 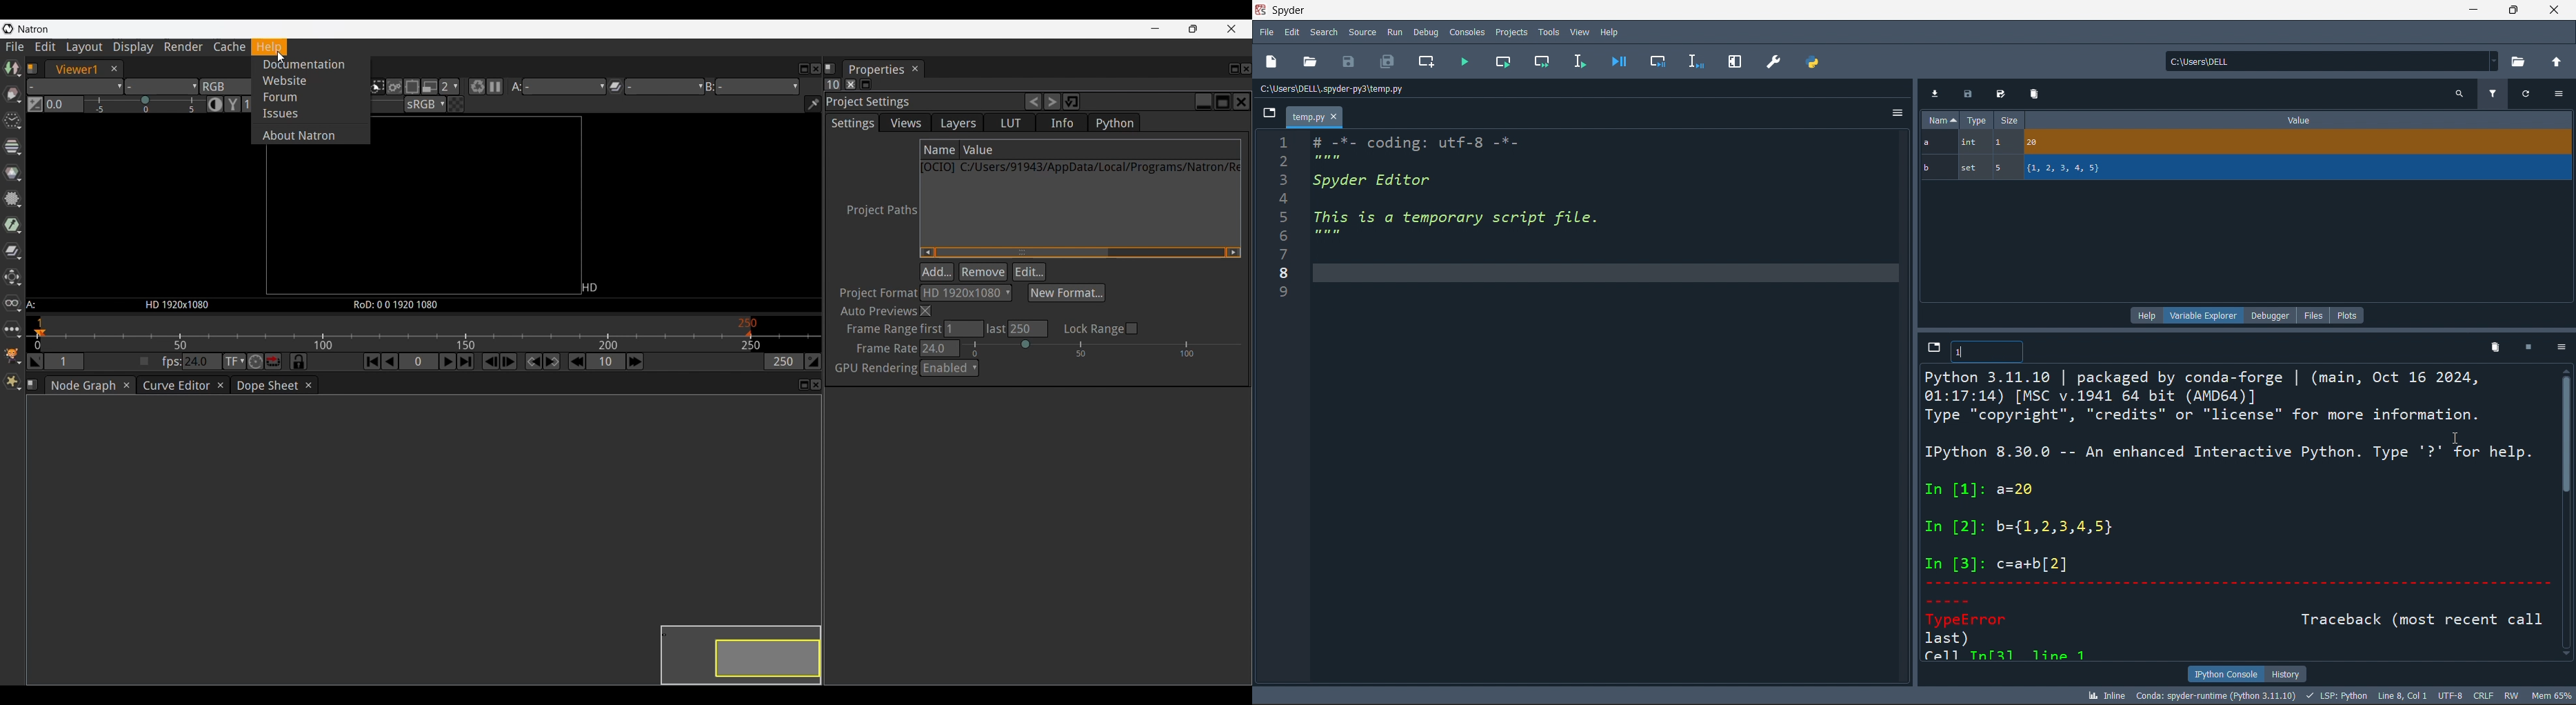 I want to click on PROJECTS, so click(x=1511, y=32).